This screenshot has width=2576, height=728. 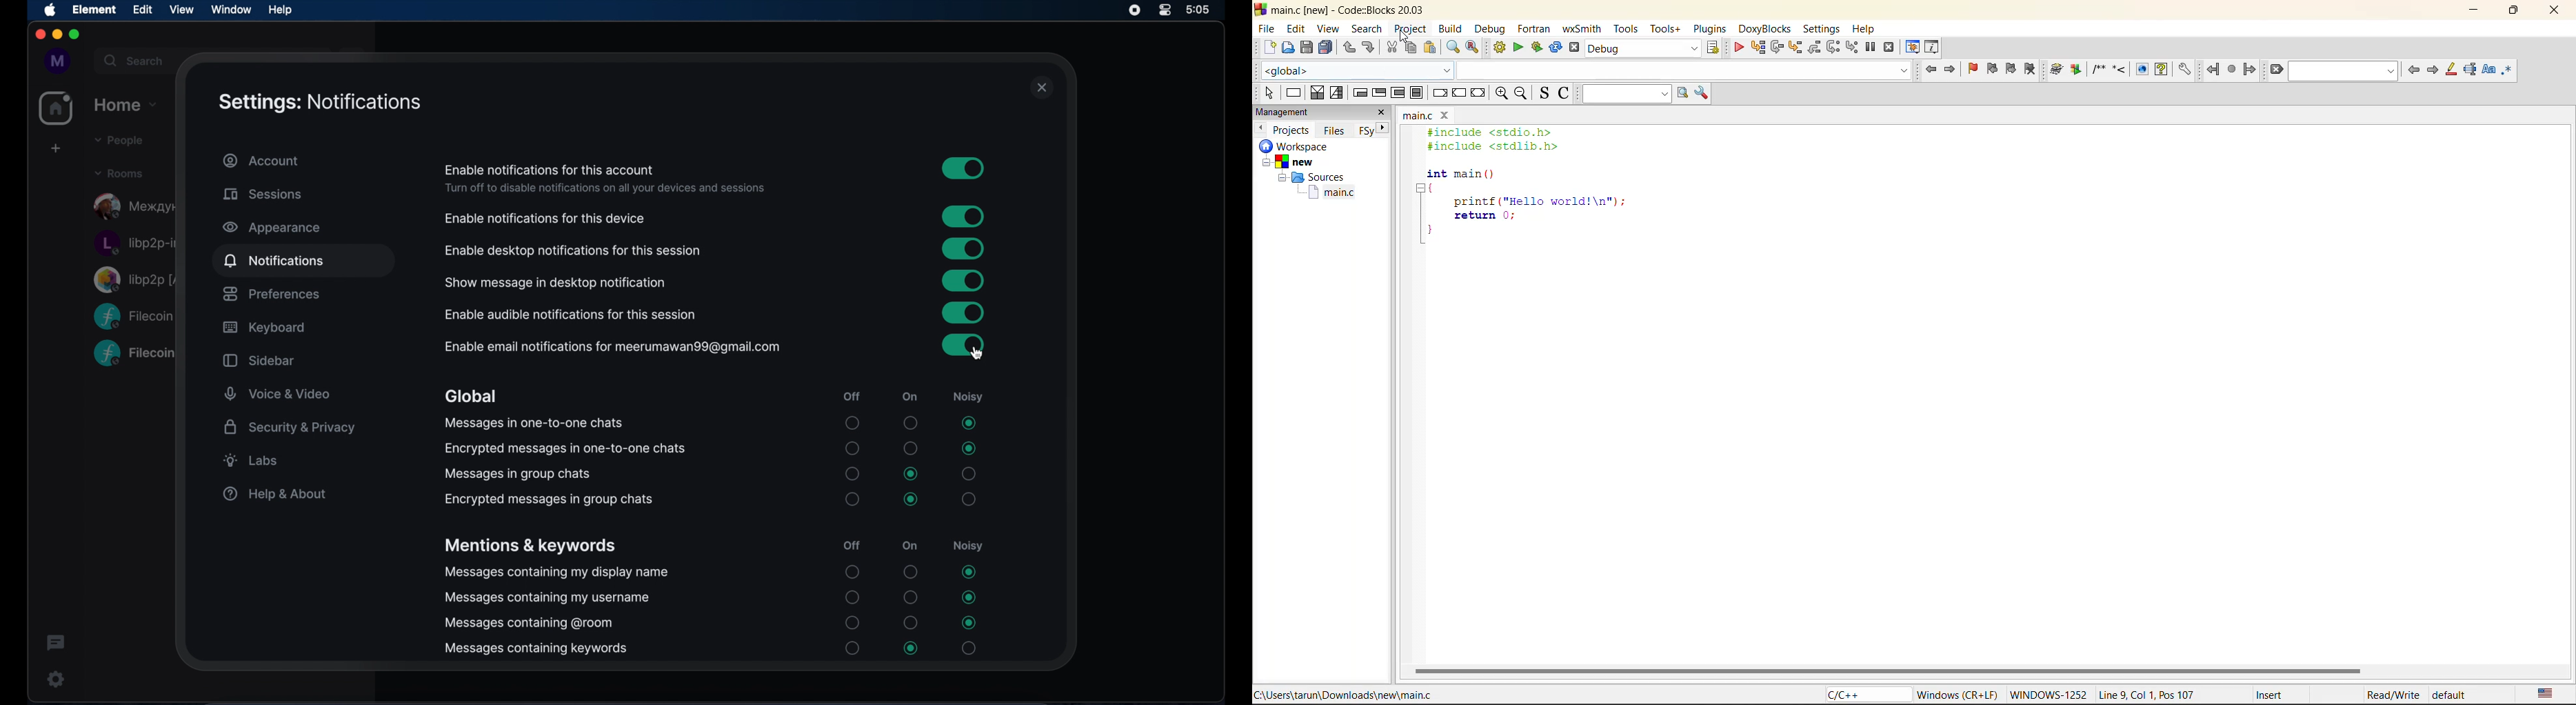 What do you see at coordinates (912, 499) in the screenshot?
I see `radio button` at bounding box center [912, 499].